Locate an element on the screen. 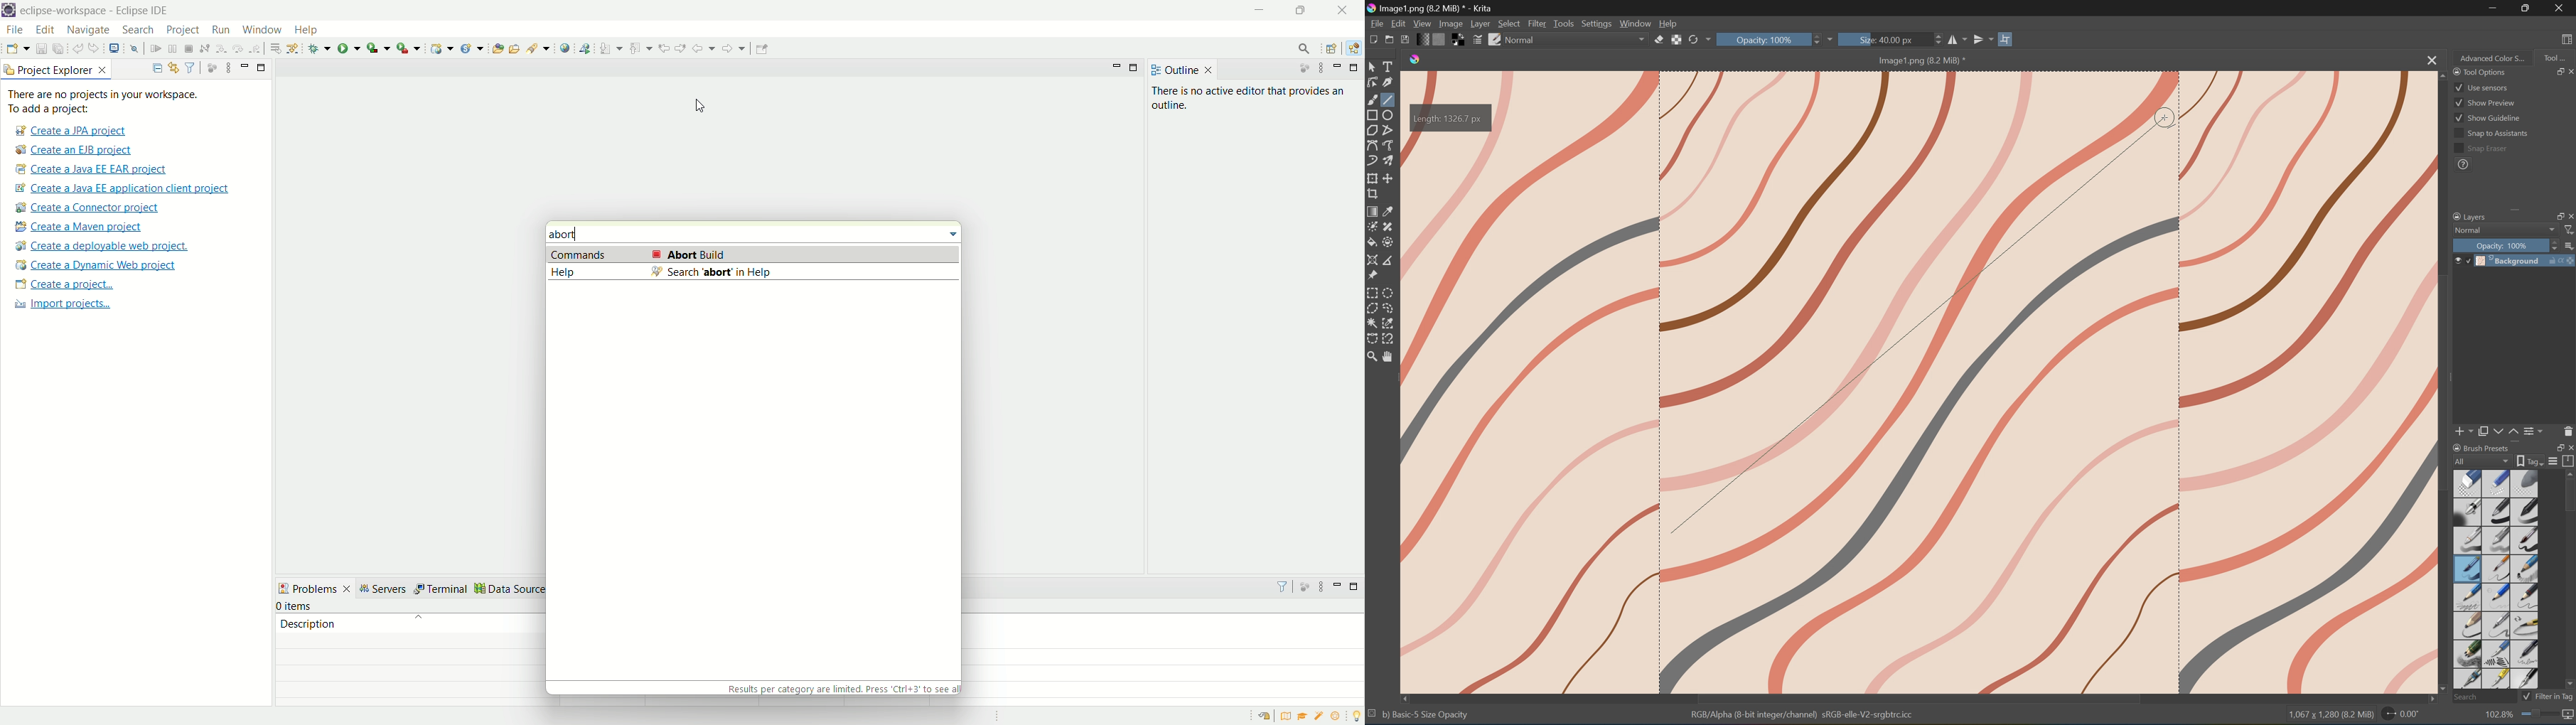  debug is located at coordinates (320, 49).